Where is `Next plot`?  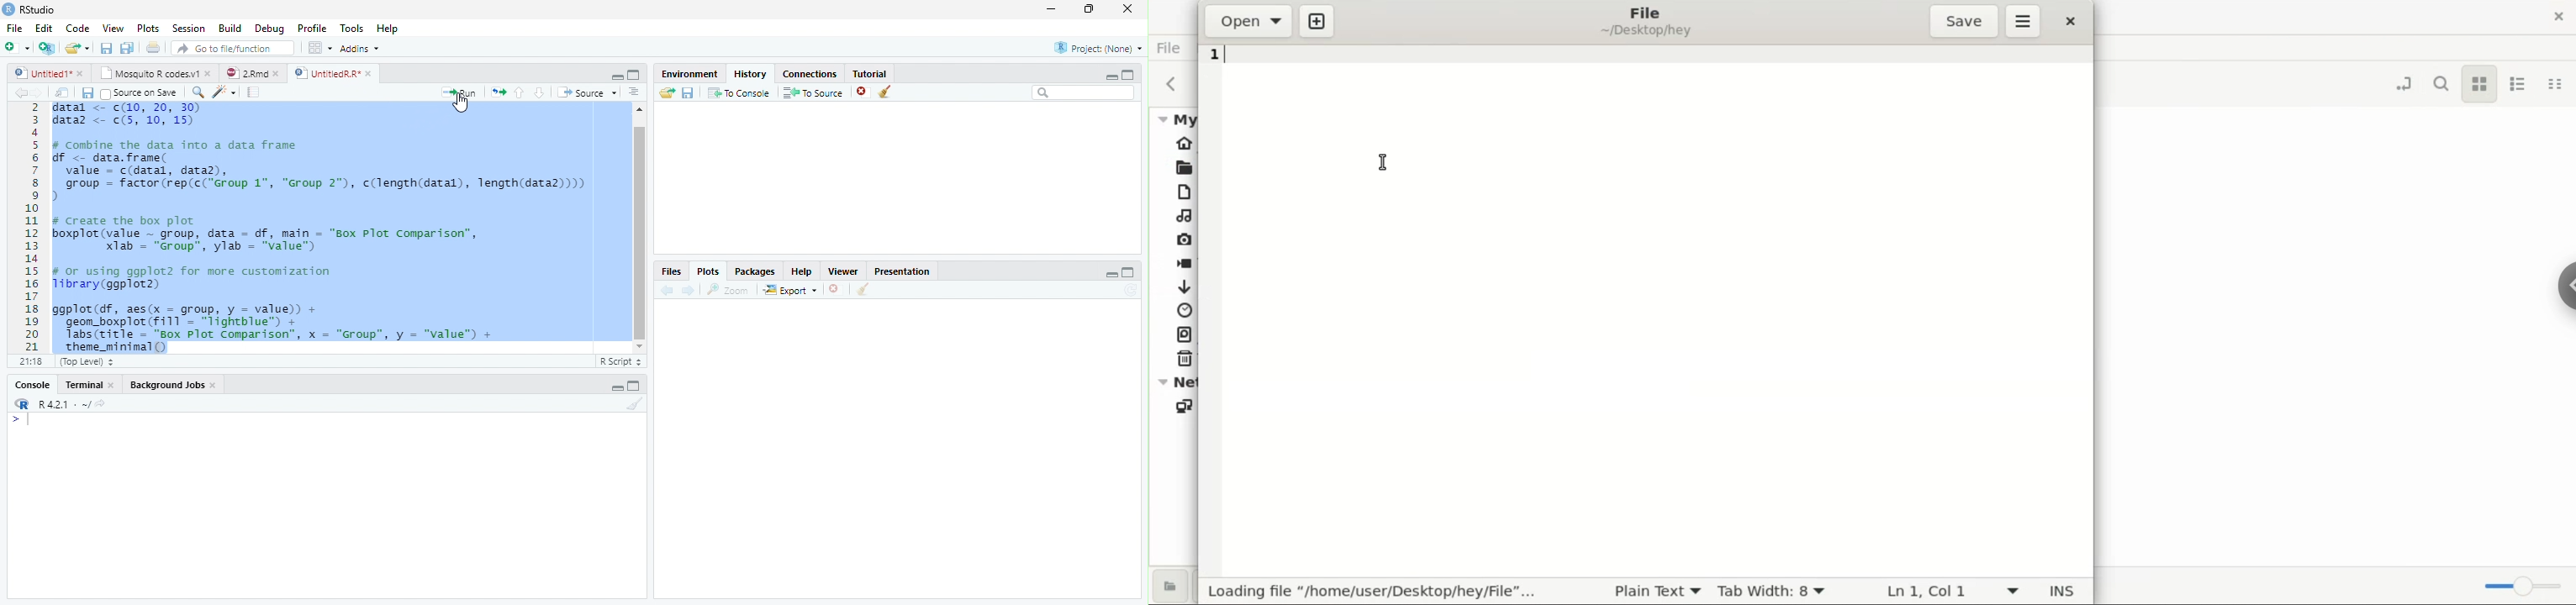
Next plot is located at coordinates (689, 290).